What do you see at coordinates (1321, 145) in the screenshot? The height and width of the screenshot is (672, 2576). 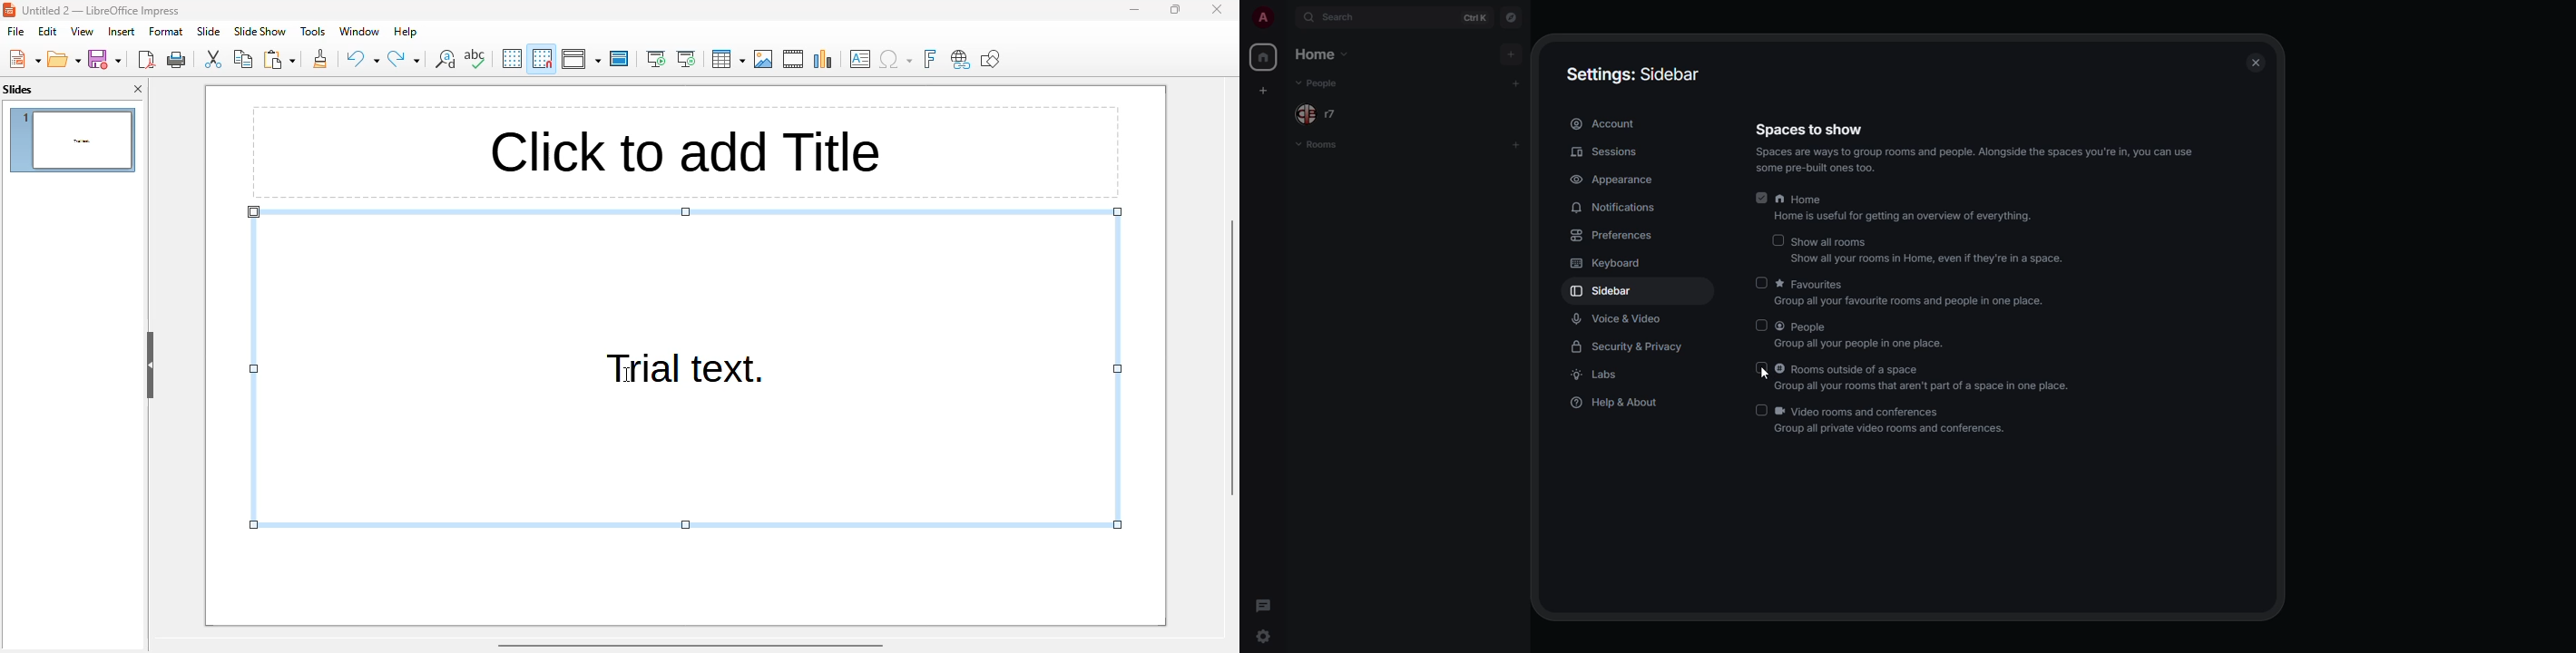 I see `rooms` at bounding box center [1321, 145].